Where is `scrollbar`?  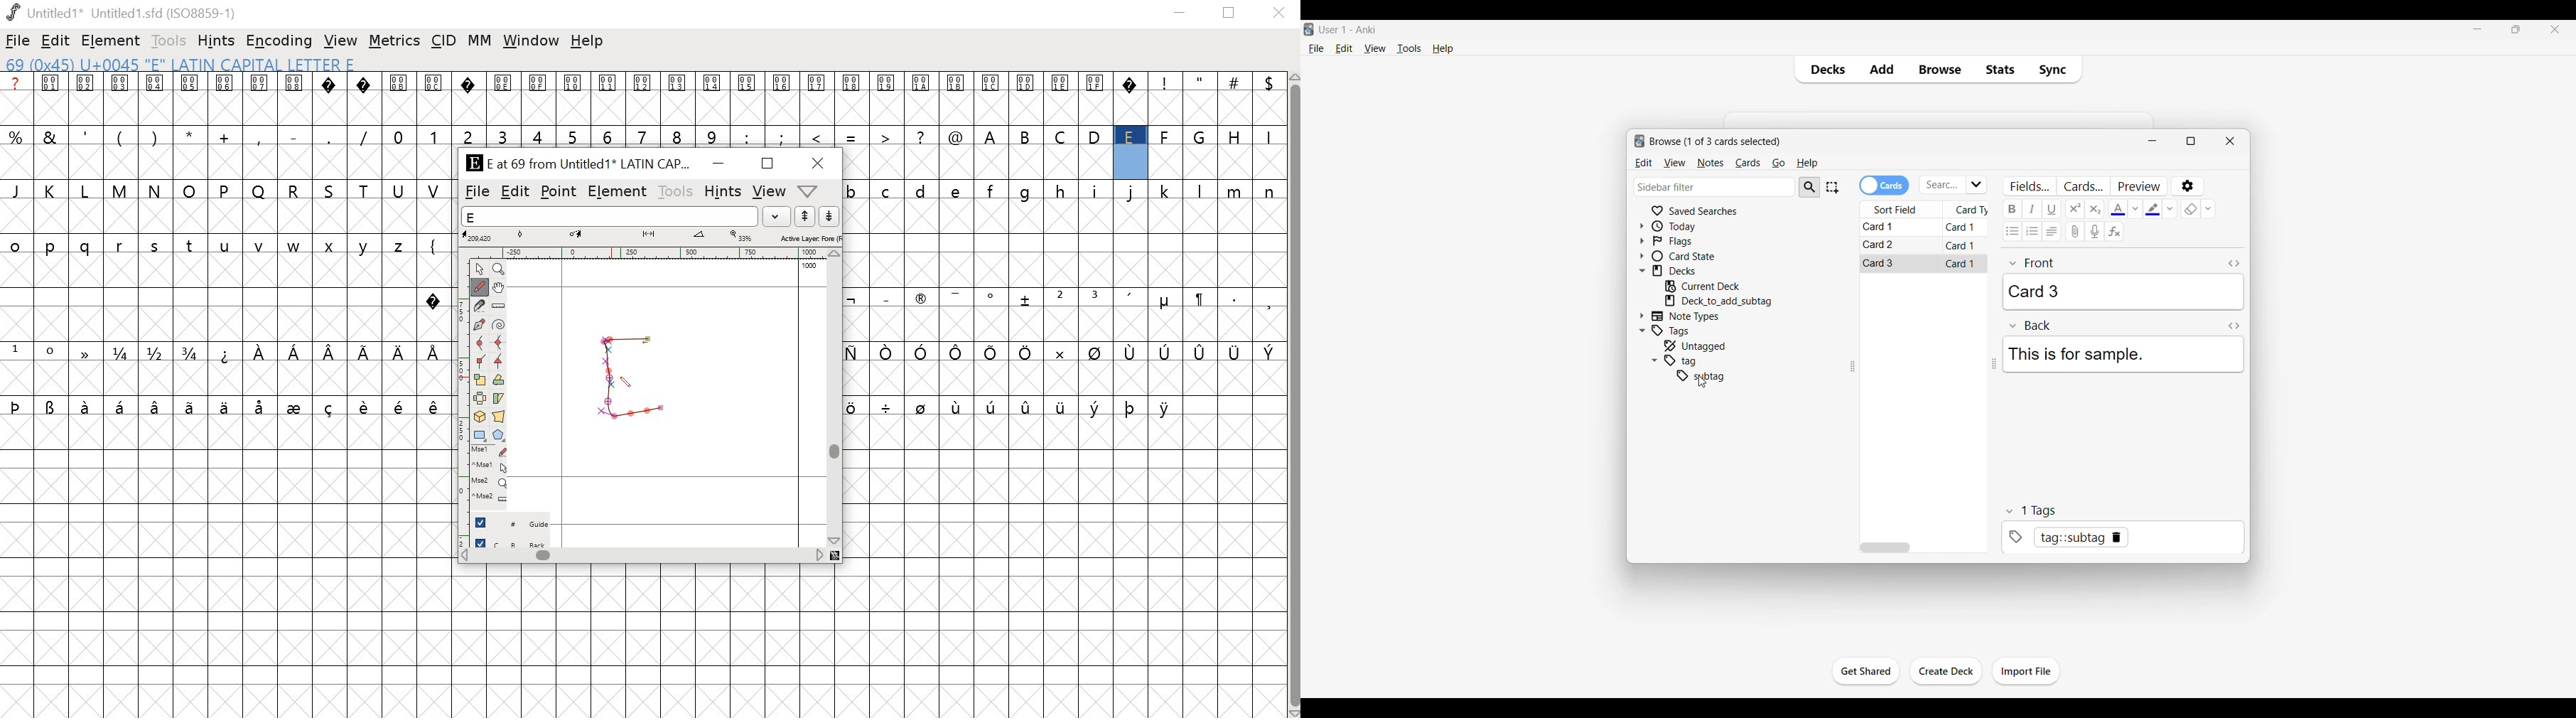 scrollbar is located at coordinates (837, 398).